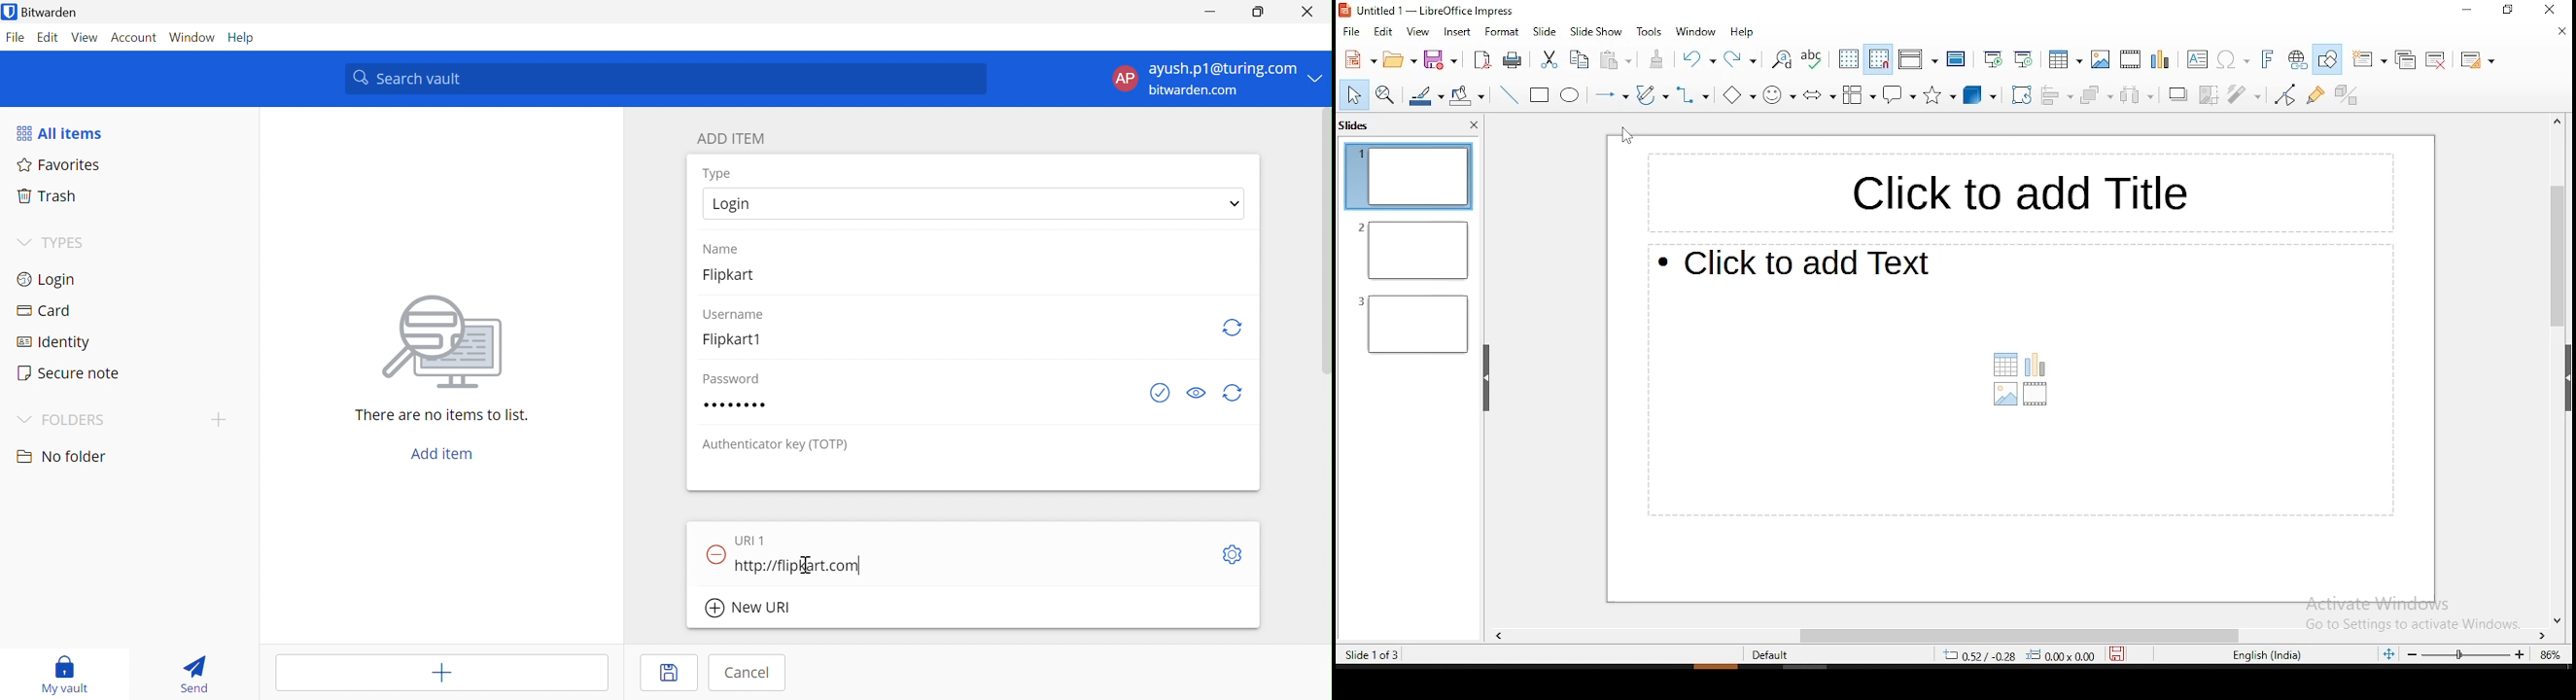 The height and width of the screenshot is (700, 2576). I want to click on lines and arrows, so click(1611, 95).